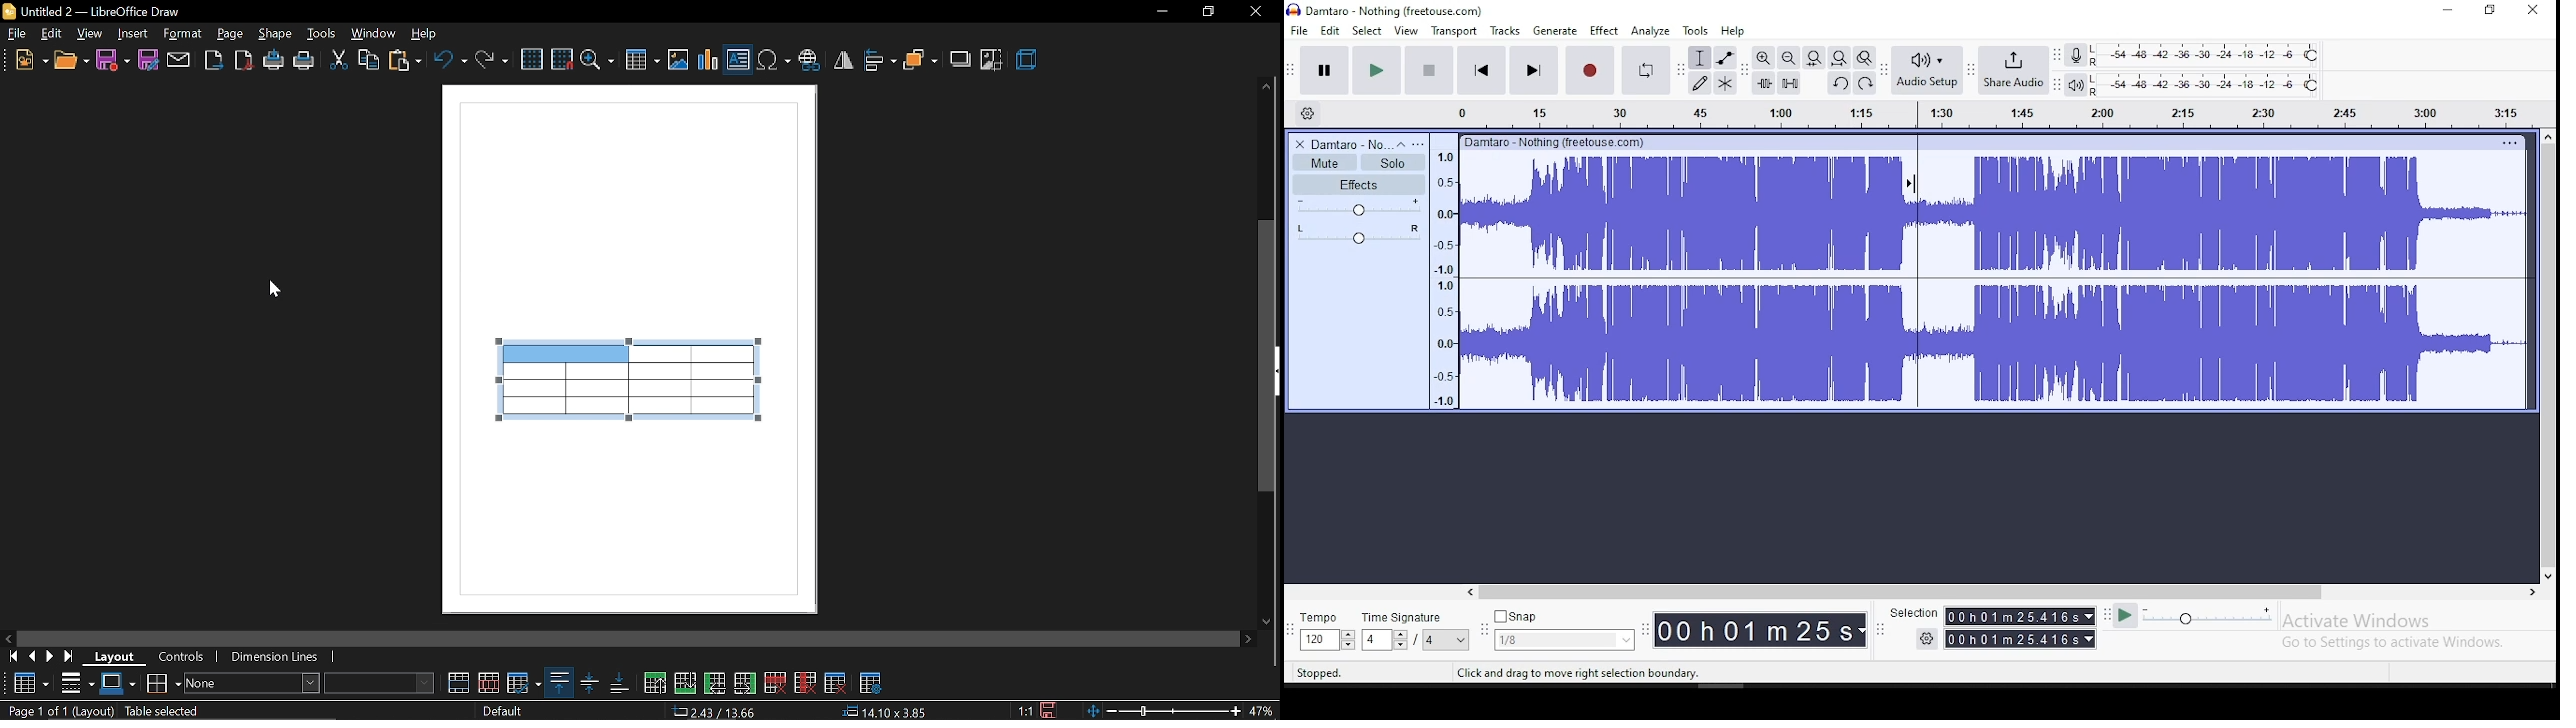 This screenshot has width=2576, height=728. Describe the element at coordinates (991, 61) in the screenshot. I see `crop` at that location.